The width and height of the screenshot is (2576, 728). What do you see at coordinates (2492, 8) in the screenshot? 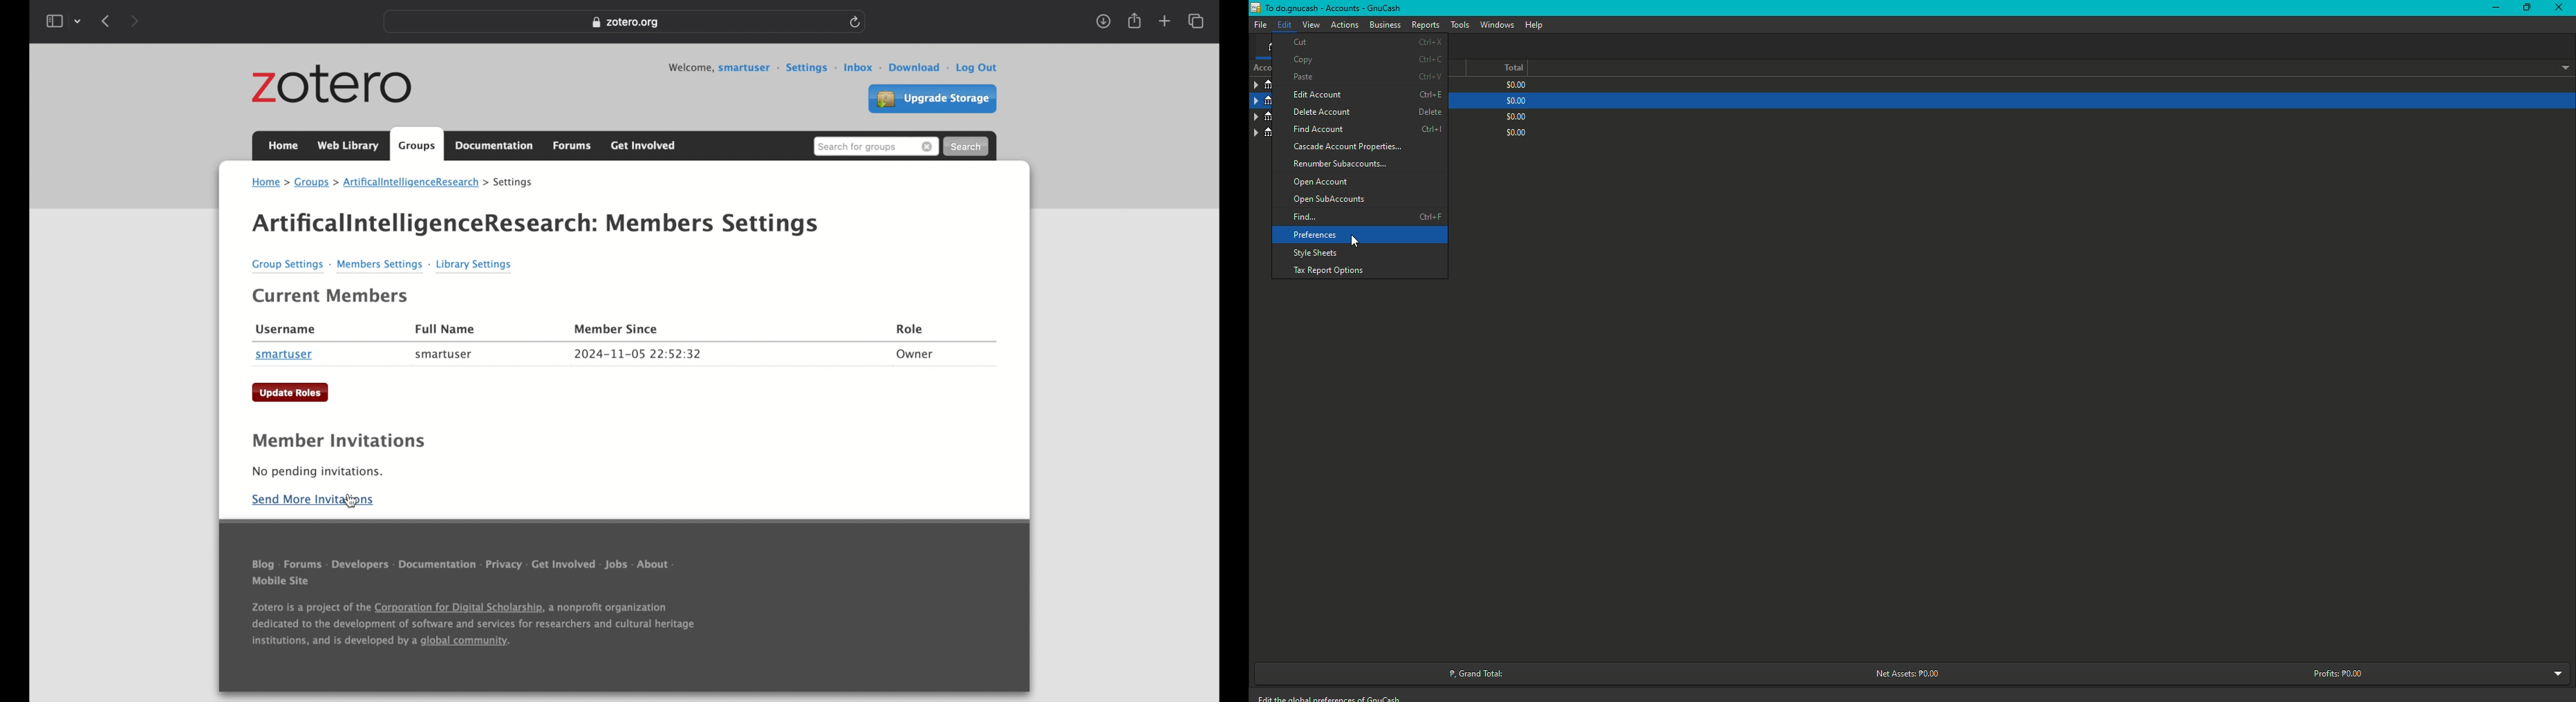
I see `Minimize` at bounding box center [2492, 8].